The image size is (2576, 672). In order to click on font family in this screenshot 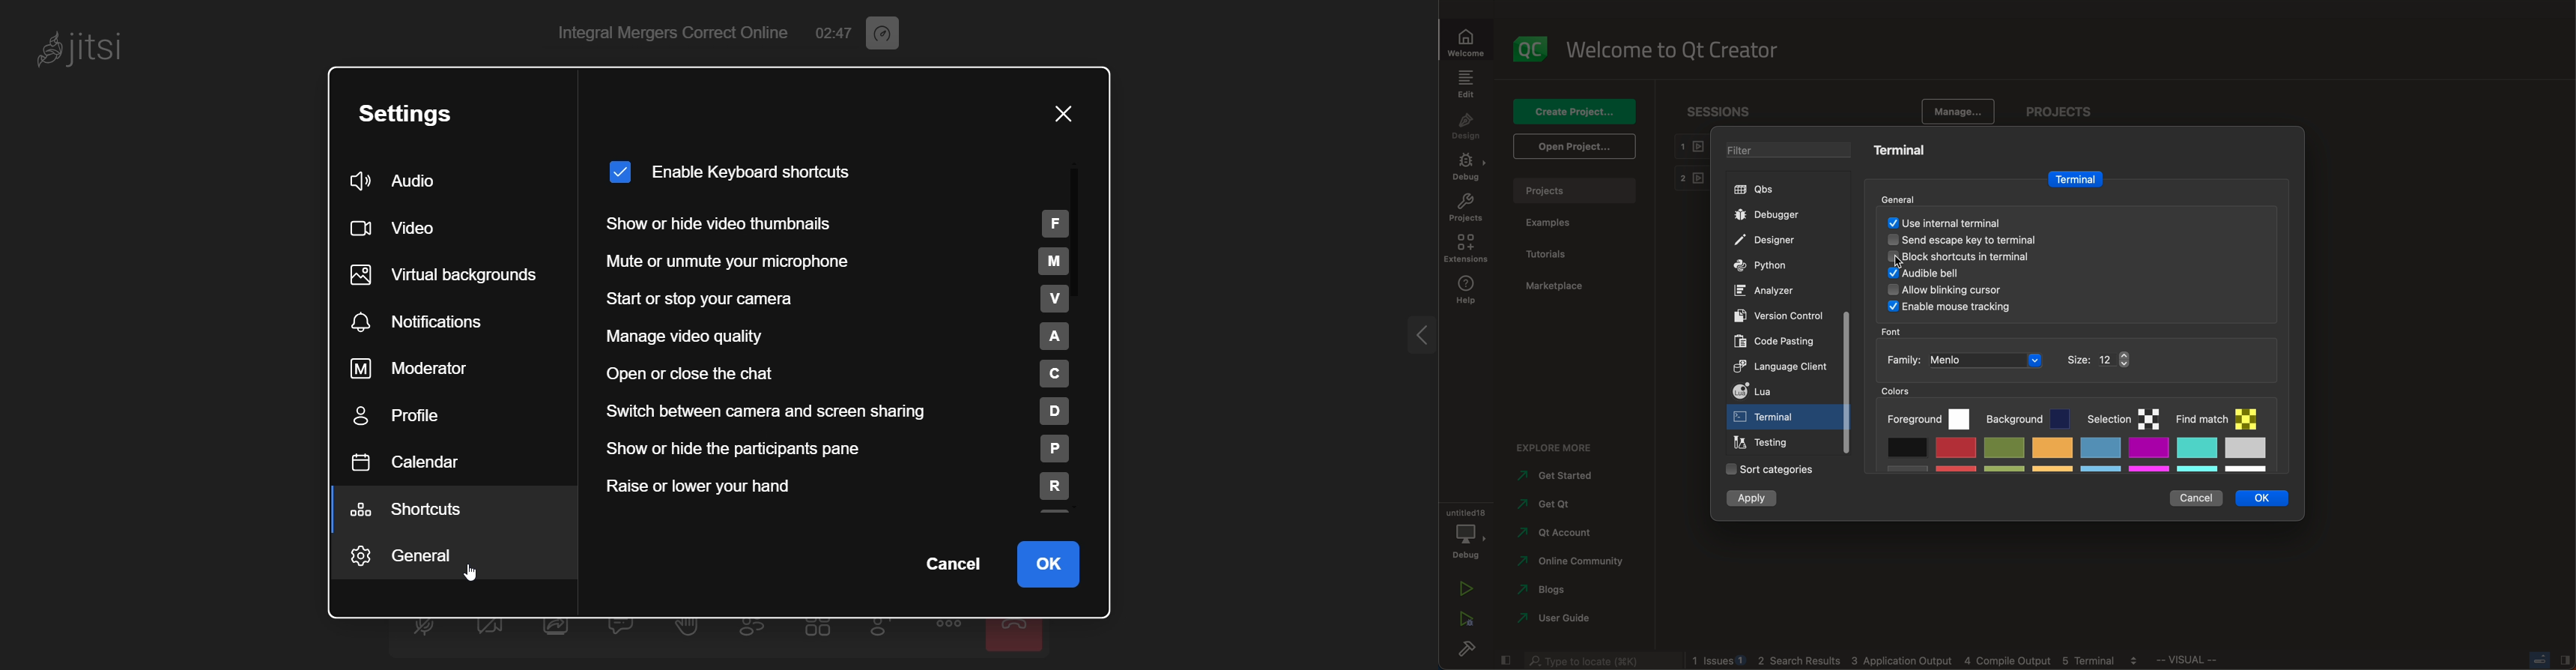, I will do `click(2009, 359)`.